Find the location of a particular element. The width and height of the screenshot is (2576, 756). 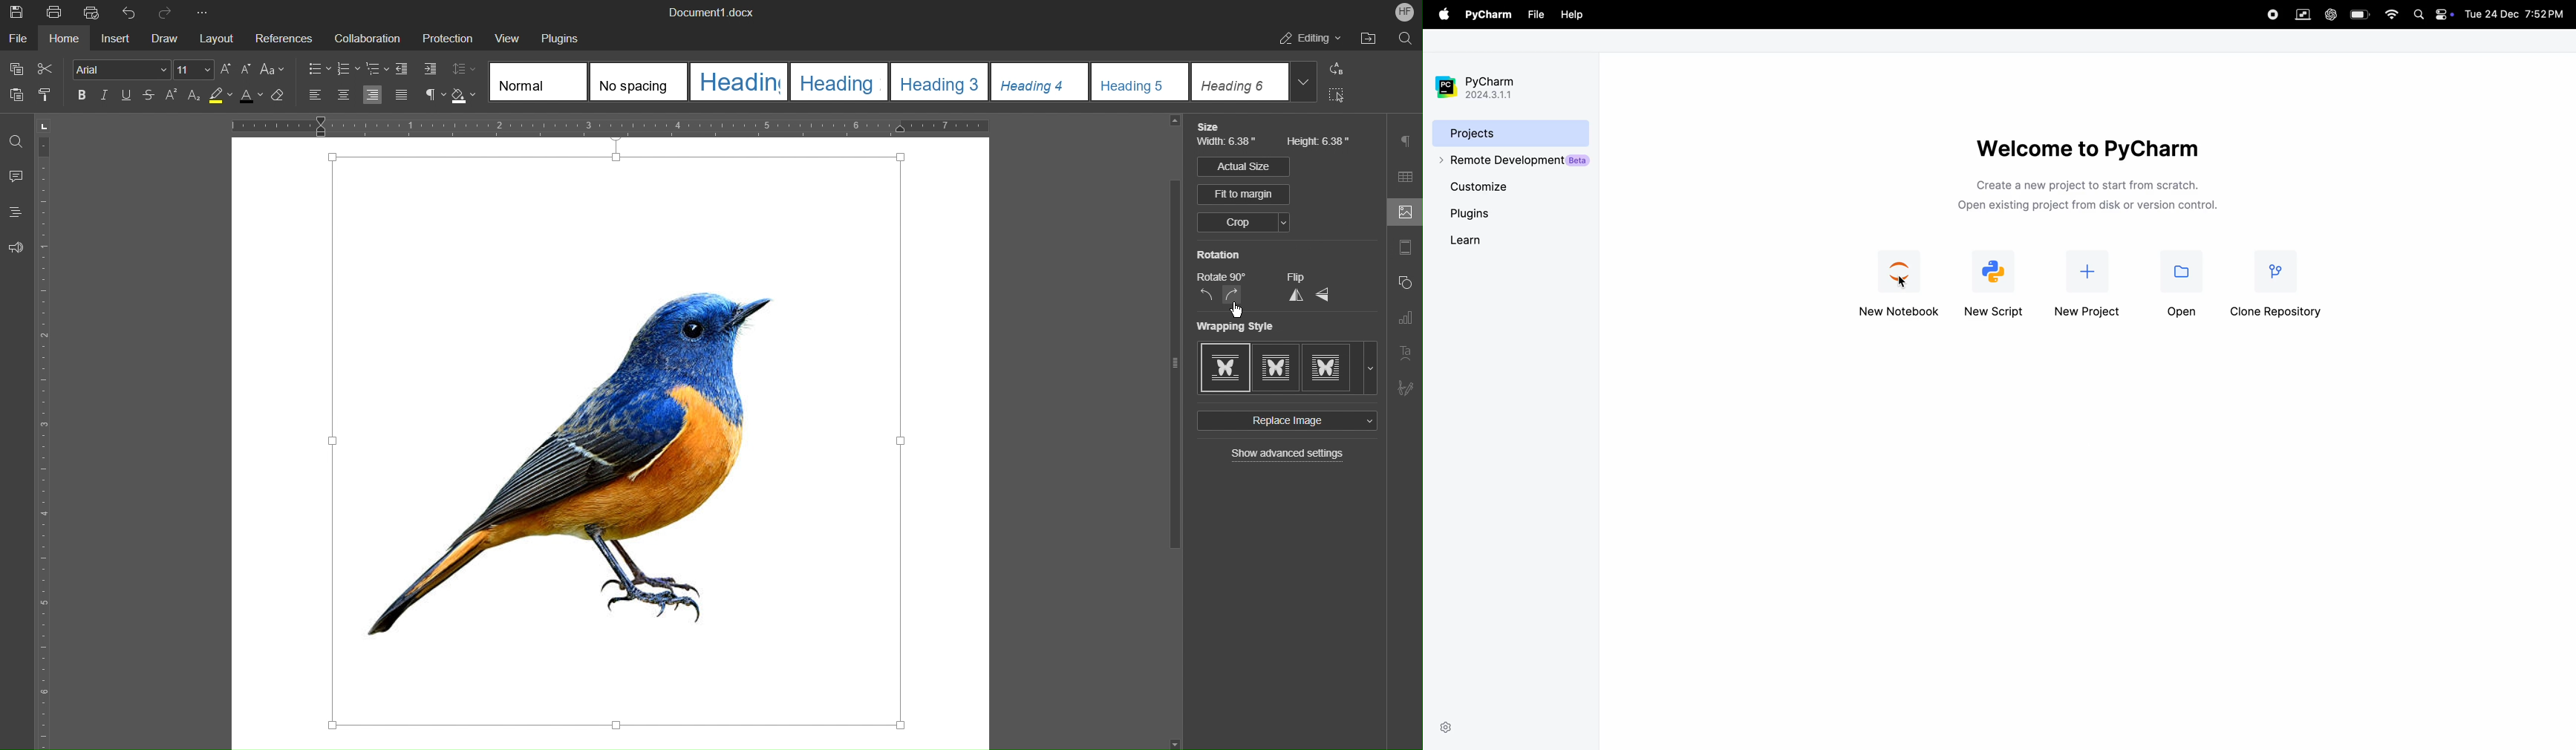

Text Color is located at coordinates (250, 97).